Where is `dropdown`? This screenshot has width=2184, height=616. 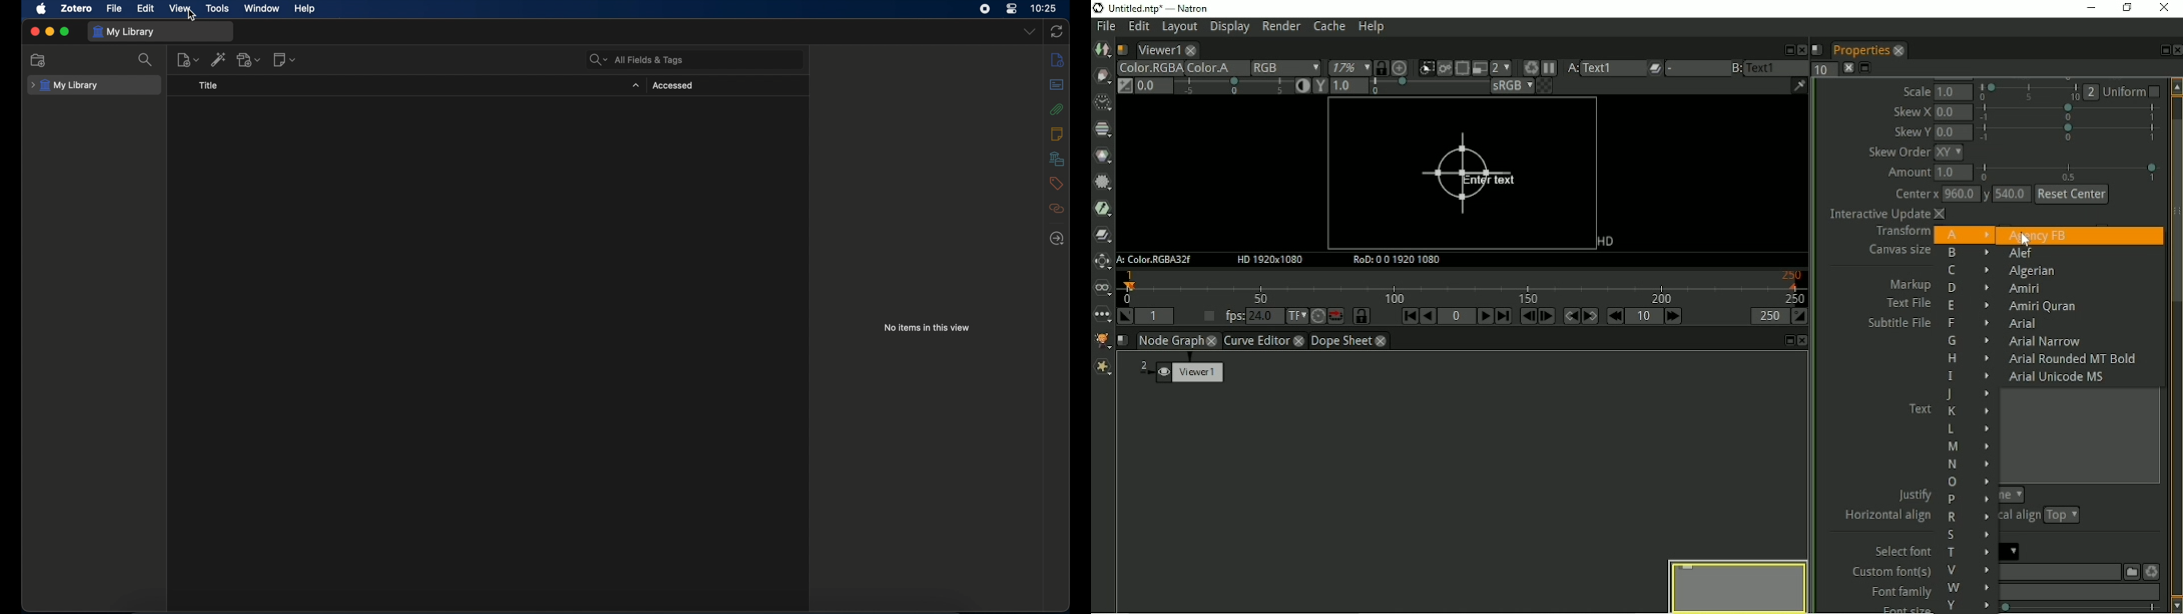 dropdown is located at coordinates (635, 85).